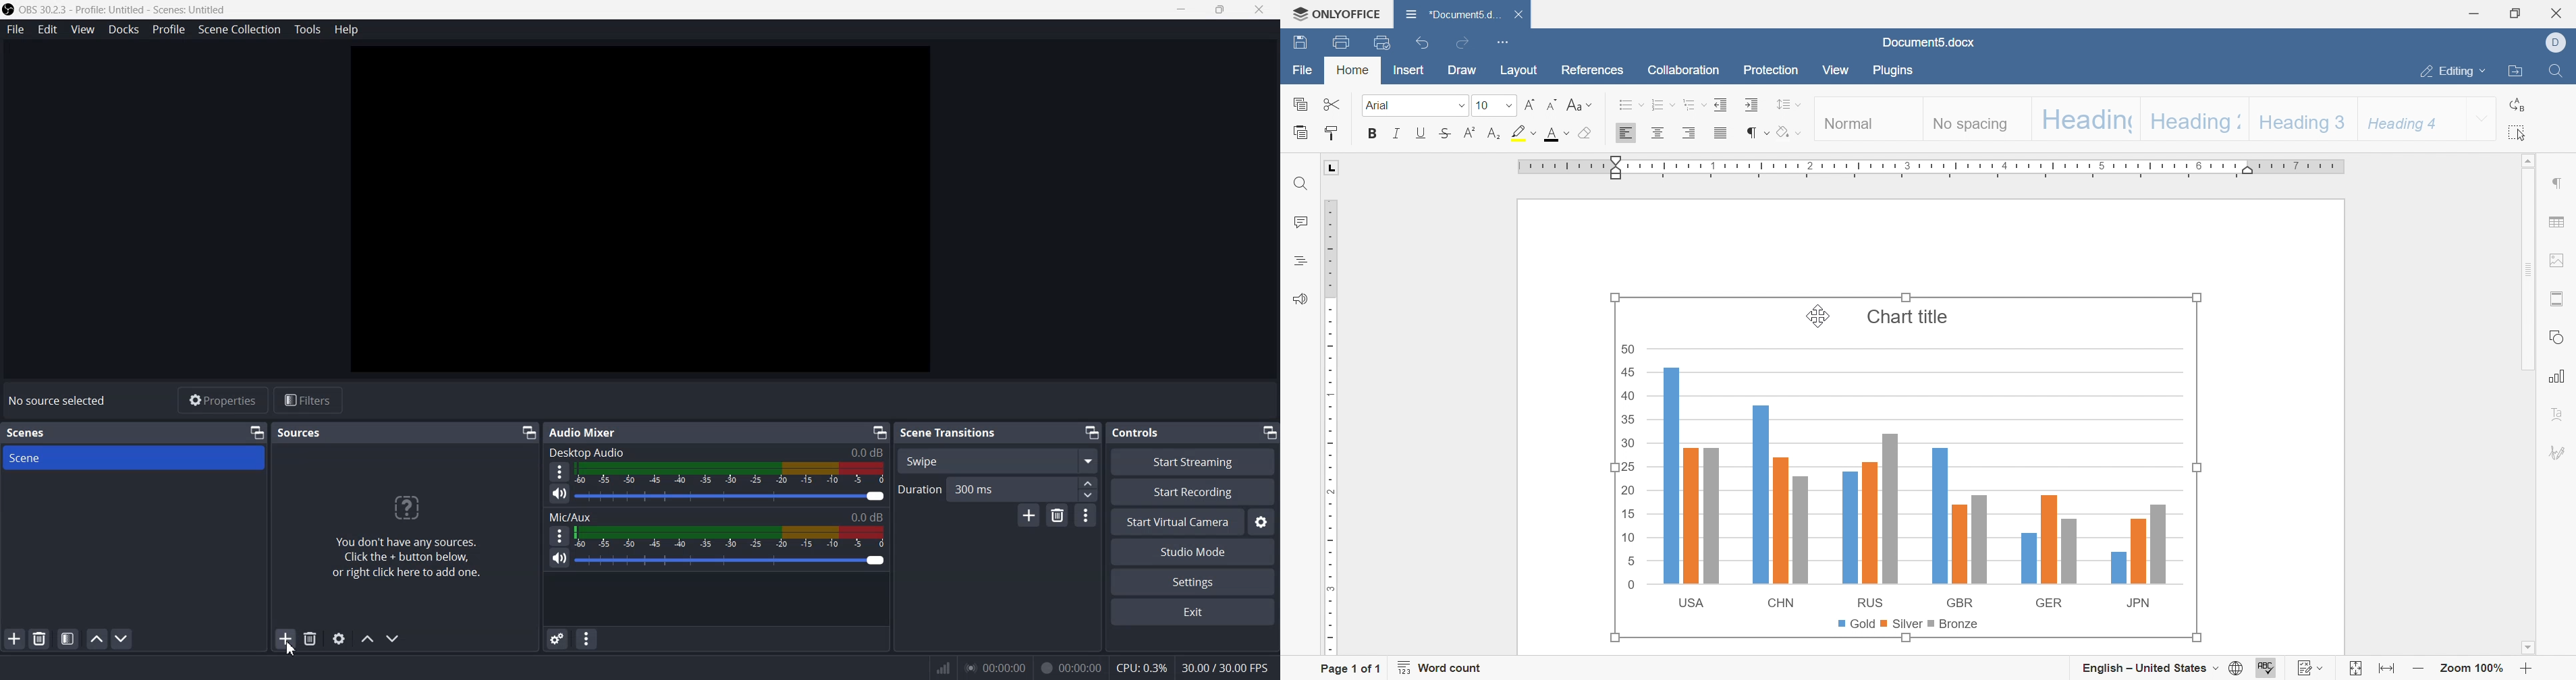 This screenshot has width=2576, height=700. Describe the element at coordinates (125, 9) in the screenshot. I see `® OBS 30.2.3 - Profile: Untitled - Scenes: Untitled` at that location.